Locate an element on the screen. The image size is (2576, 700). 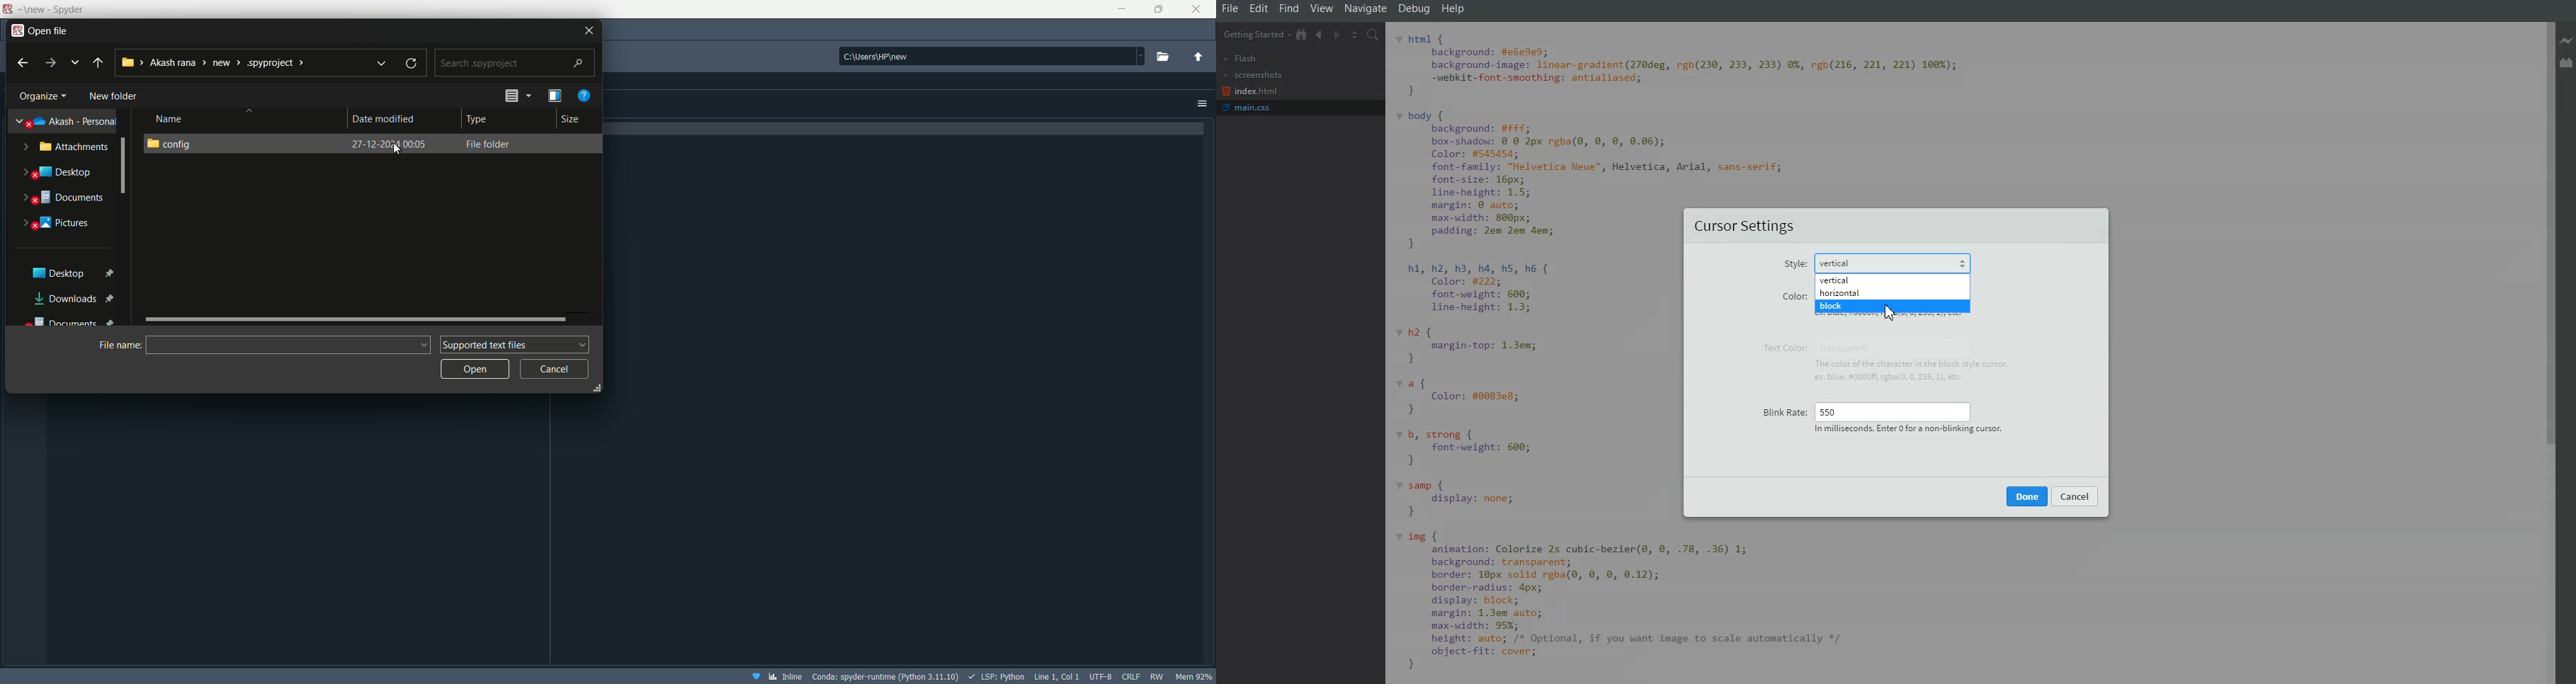
supported text file is located at coordinates (513, 343).